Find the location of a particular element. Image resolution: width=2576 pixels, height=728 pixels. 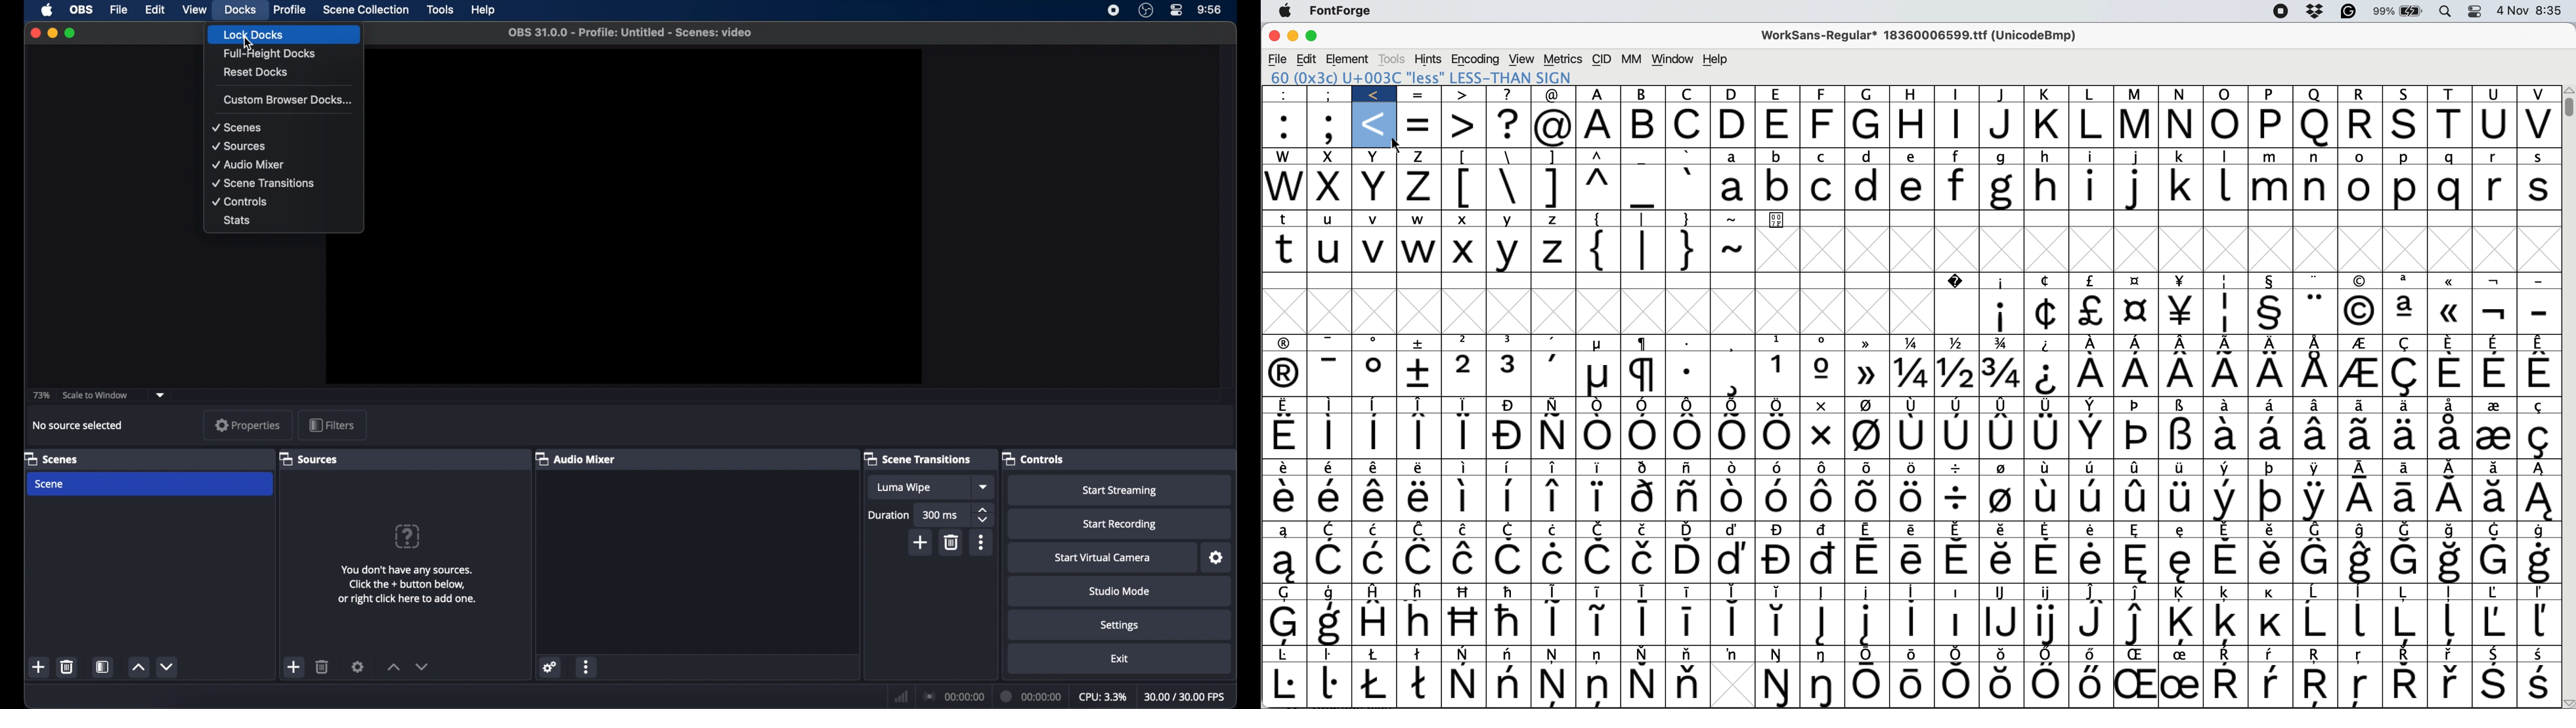

x is located at coordinates (1377, 188).